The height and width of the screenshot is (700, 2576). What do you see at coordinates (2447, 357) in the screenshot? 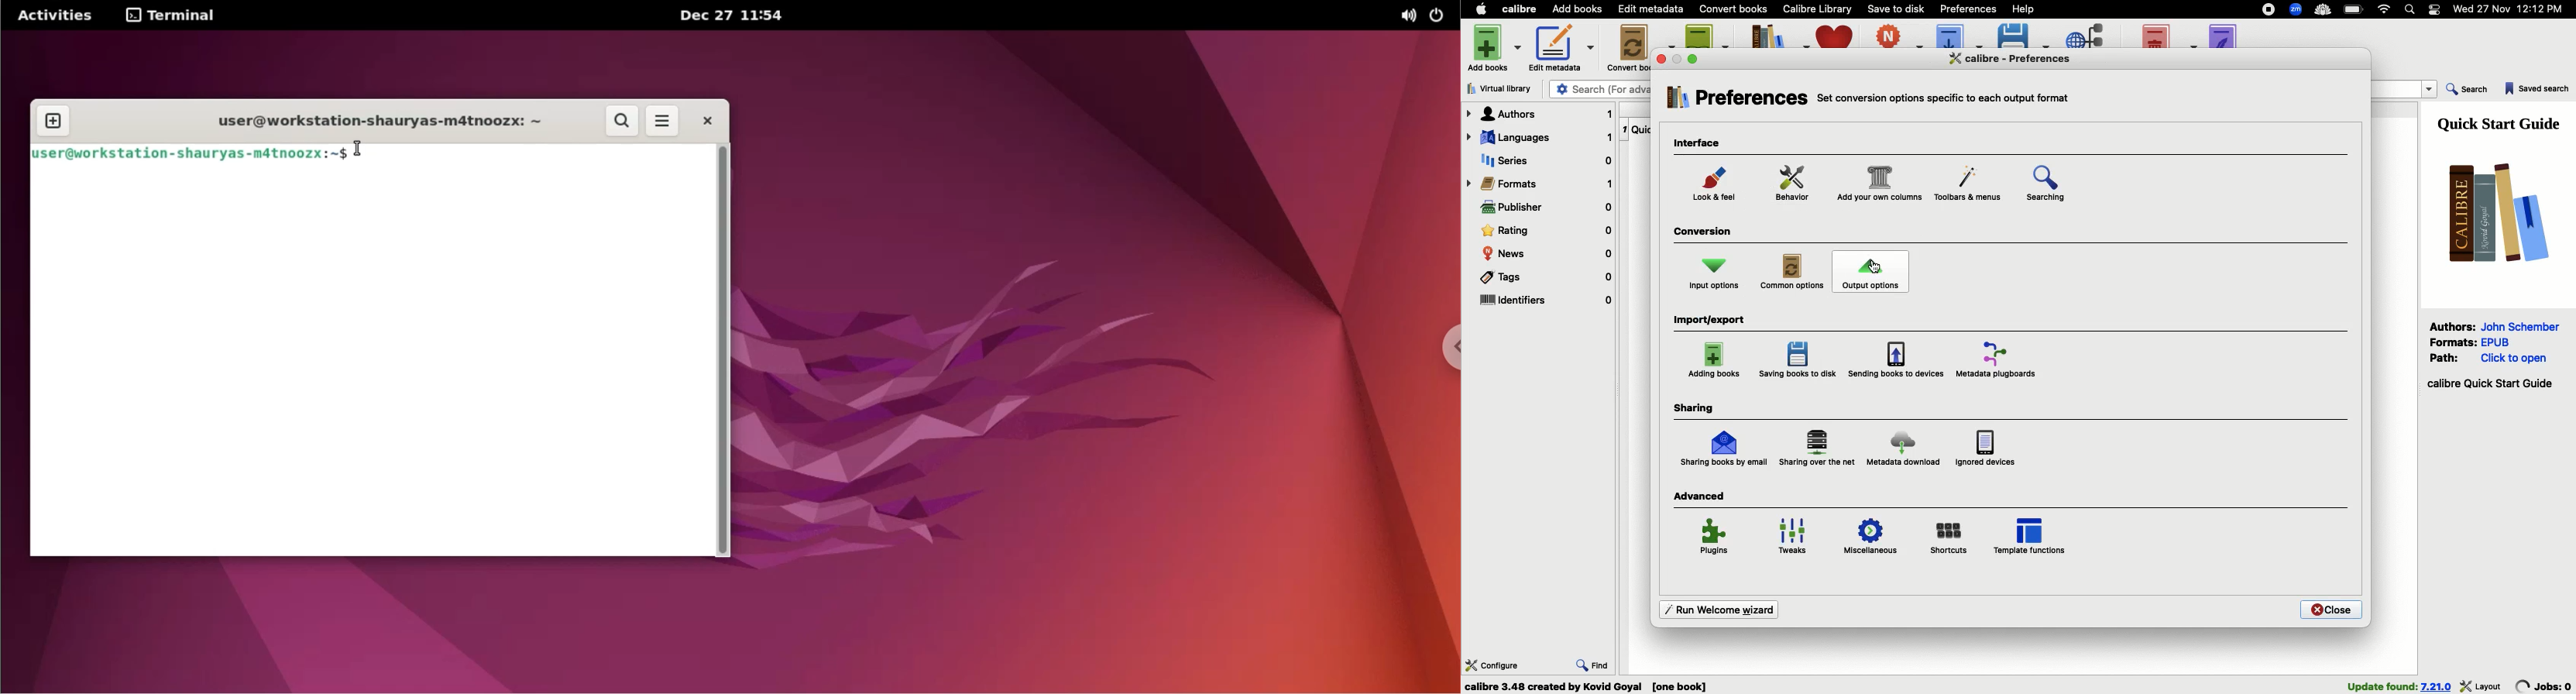
I see `Path` at bounding box center [2447, 357].